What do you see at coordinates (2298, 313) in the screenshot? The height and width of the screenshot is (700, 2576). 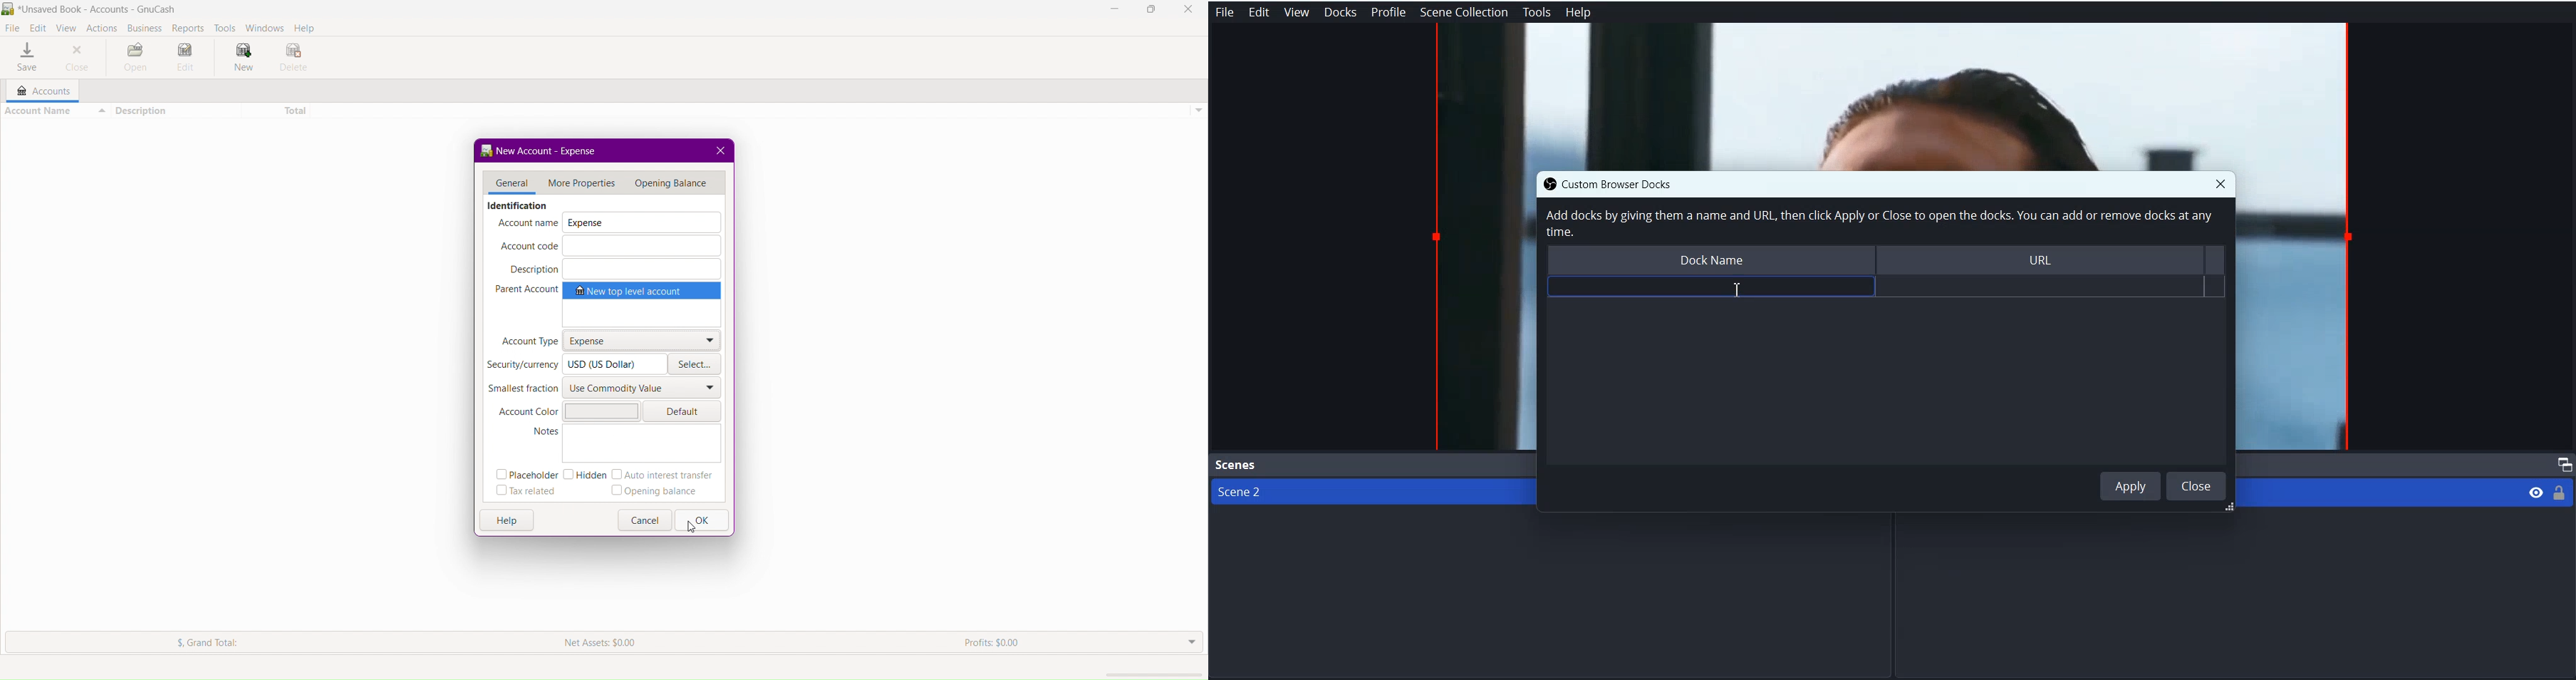 I see `File Preview window` at bounding box center [2298, 313].